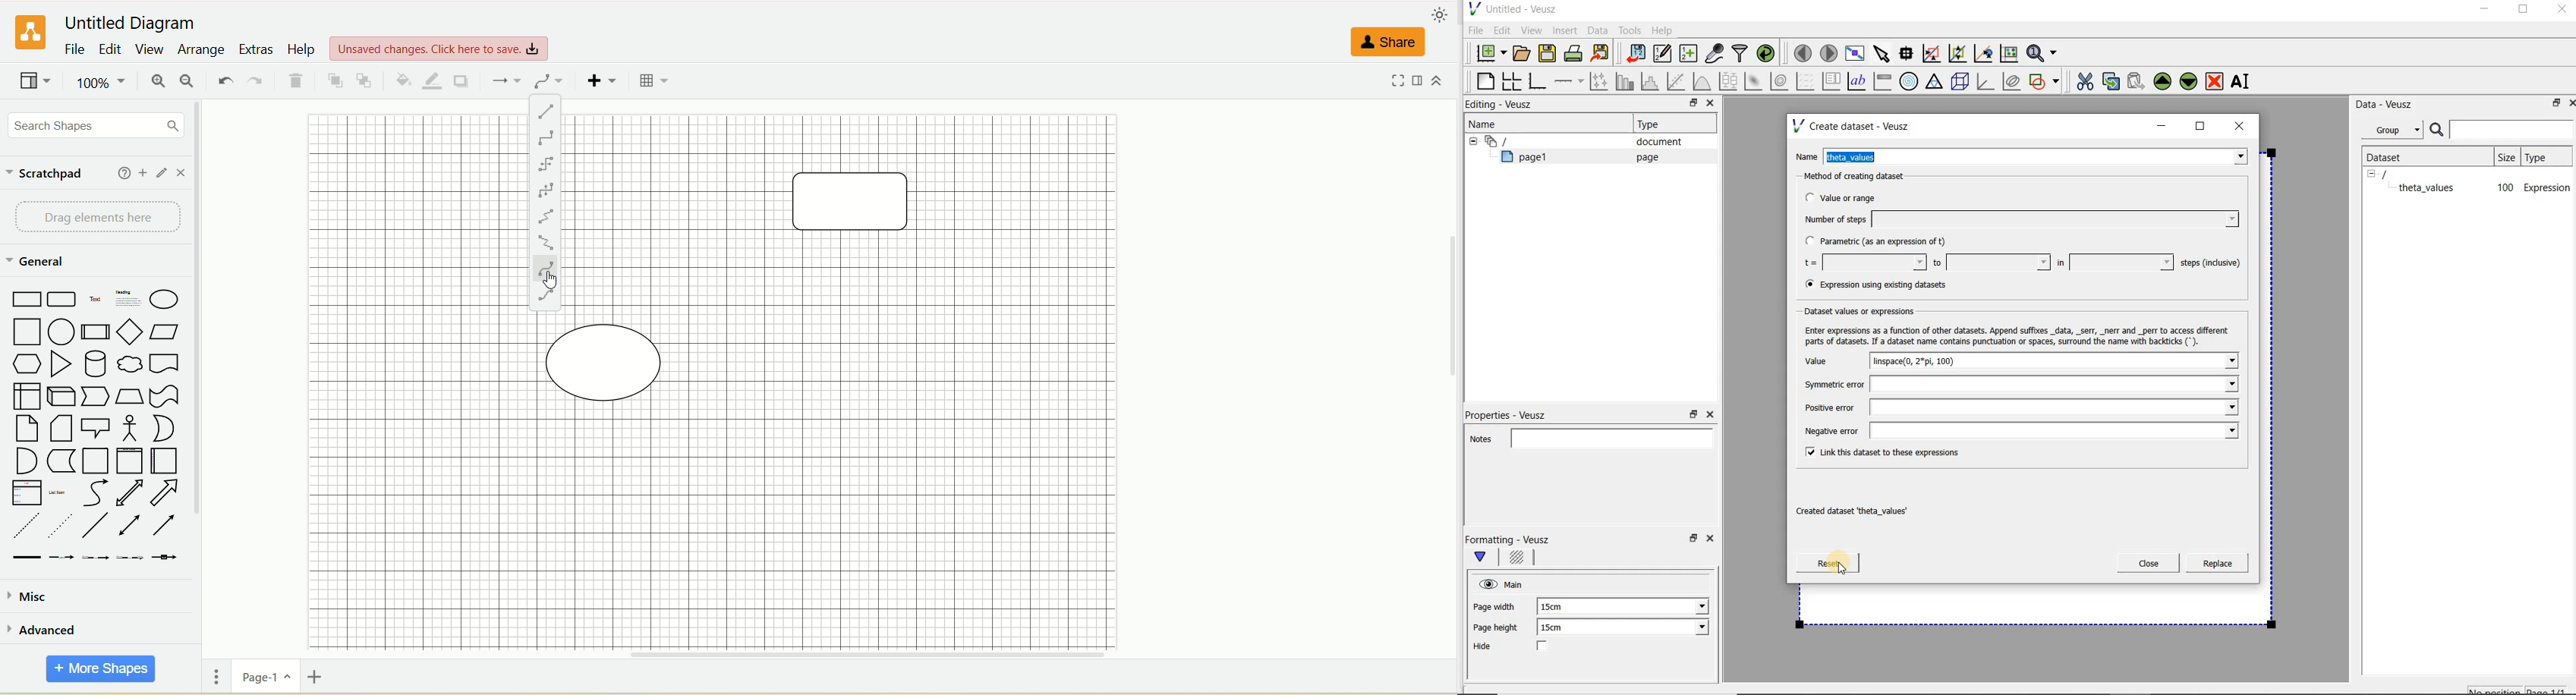 Image resolution: width=2576 pixels, height=700 pixels. I want to click on linspace(0, 2*pi, 100), so click(2057, 361).